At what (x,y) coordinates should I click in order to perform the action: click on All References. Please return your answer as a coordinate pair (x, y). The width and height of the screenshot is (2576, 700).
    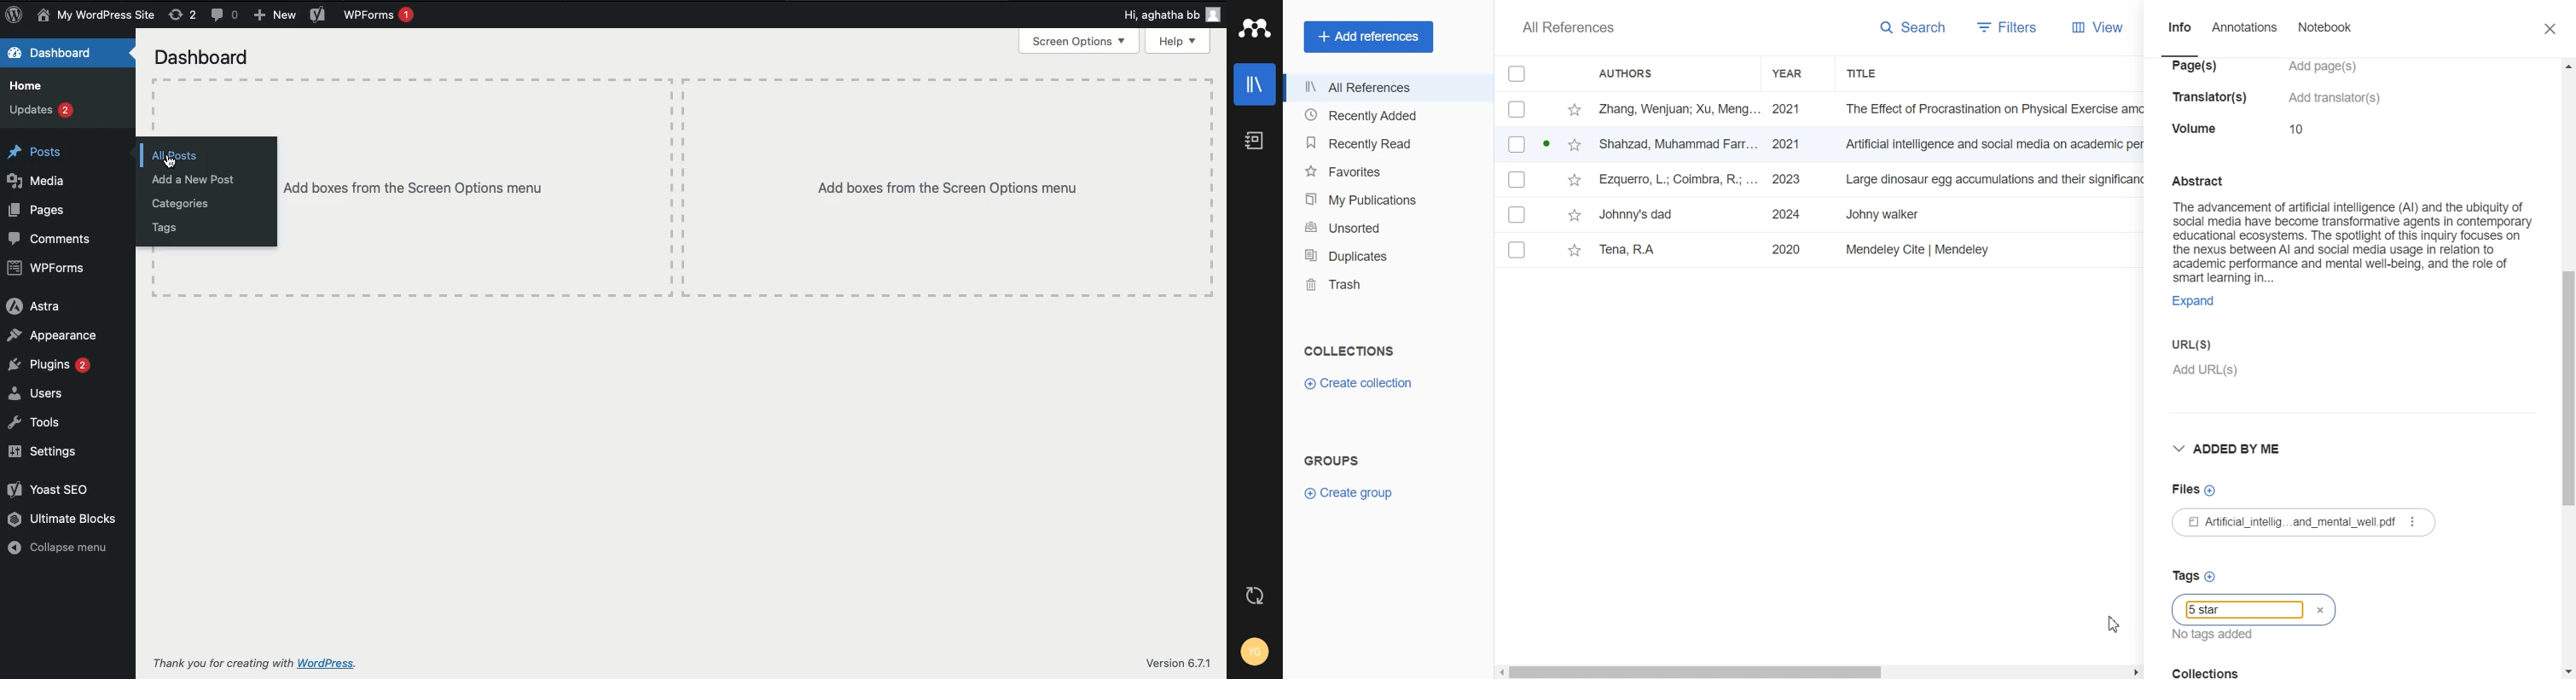
    Looking at the image, I should click on (1570, 27).